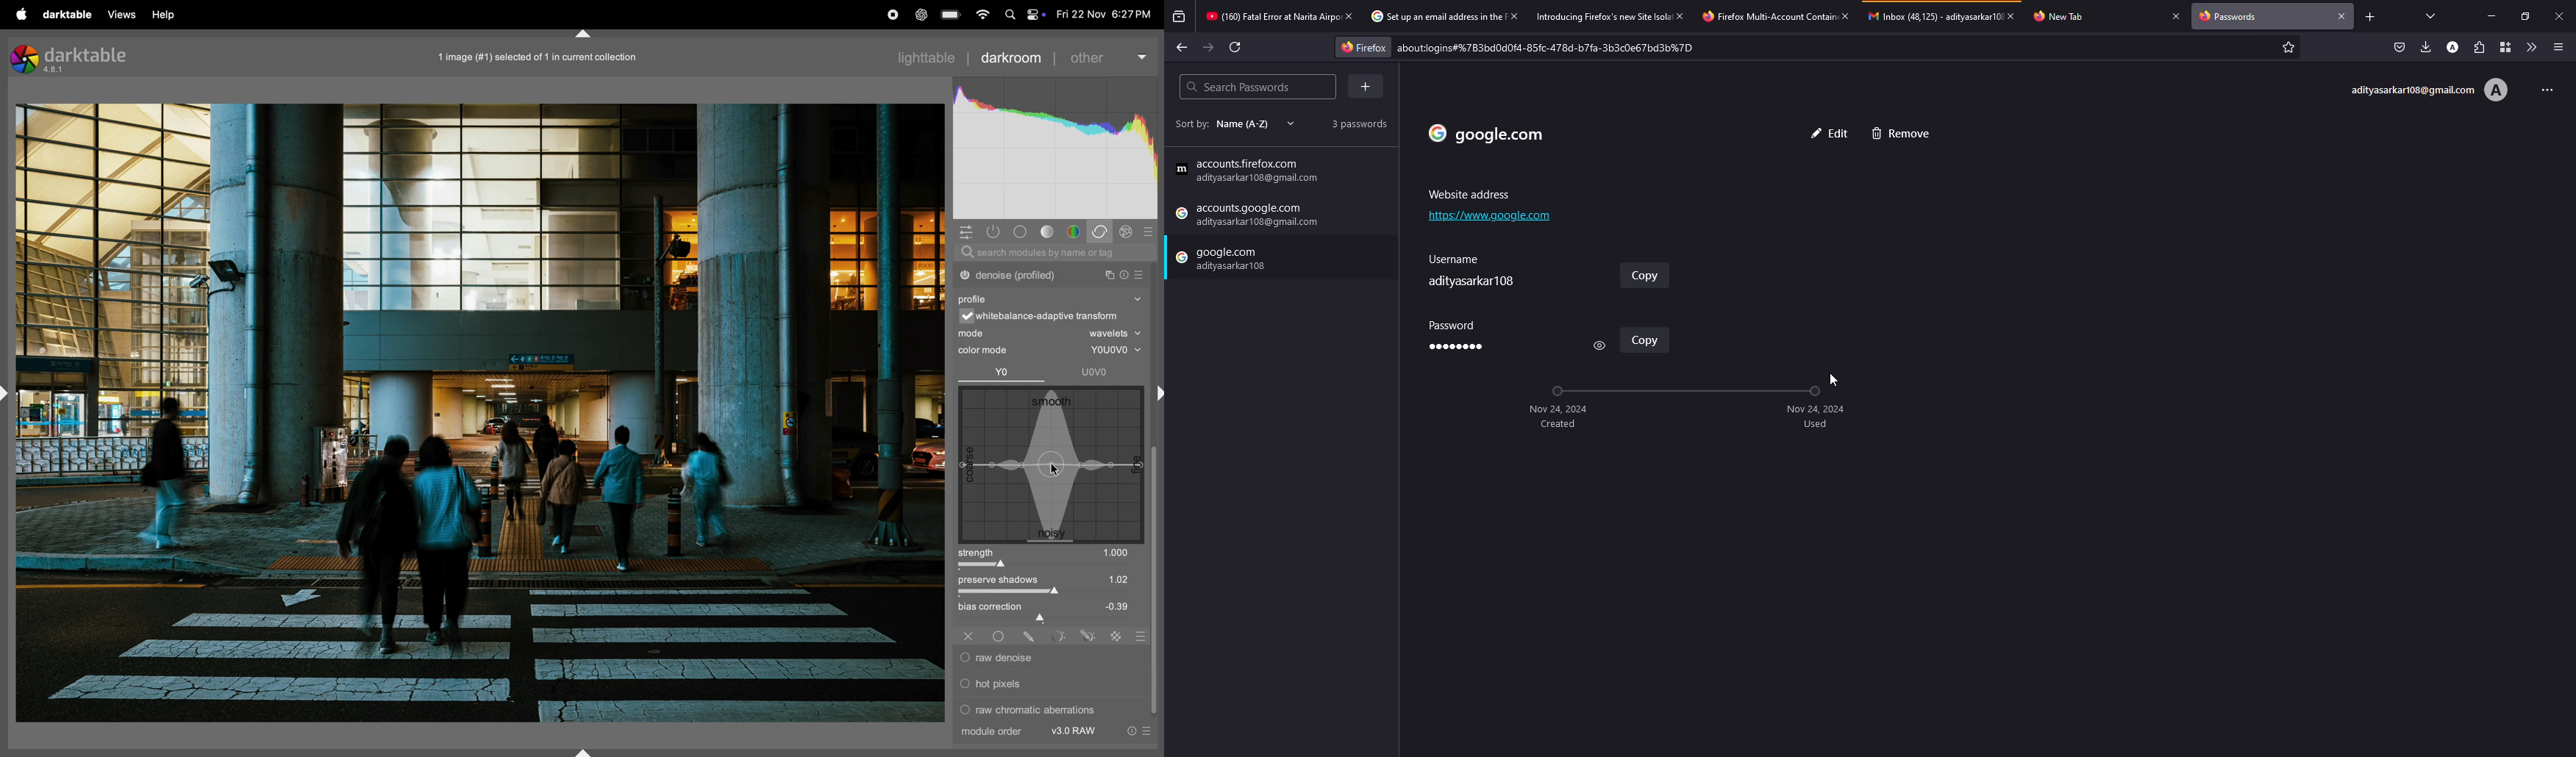  Describe the element at coordinates (168, 16) in the screenshot. I see `help` at that location.